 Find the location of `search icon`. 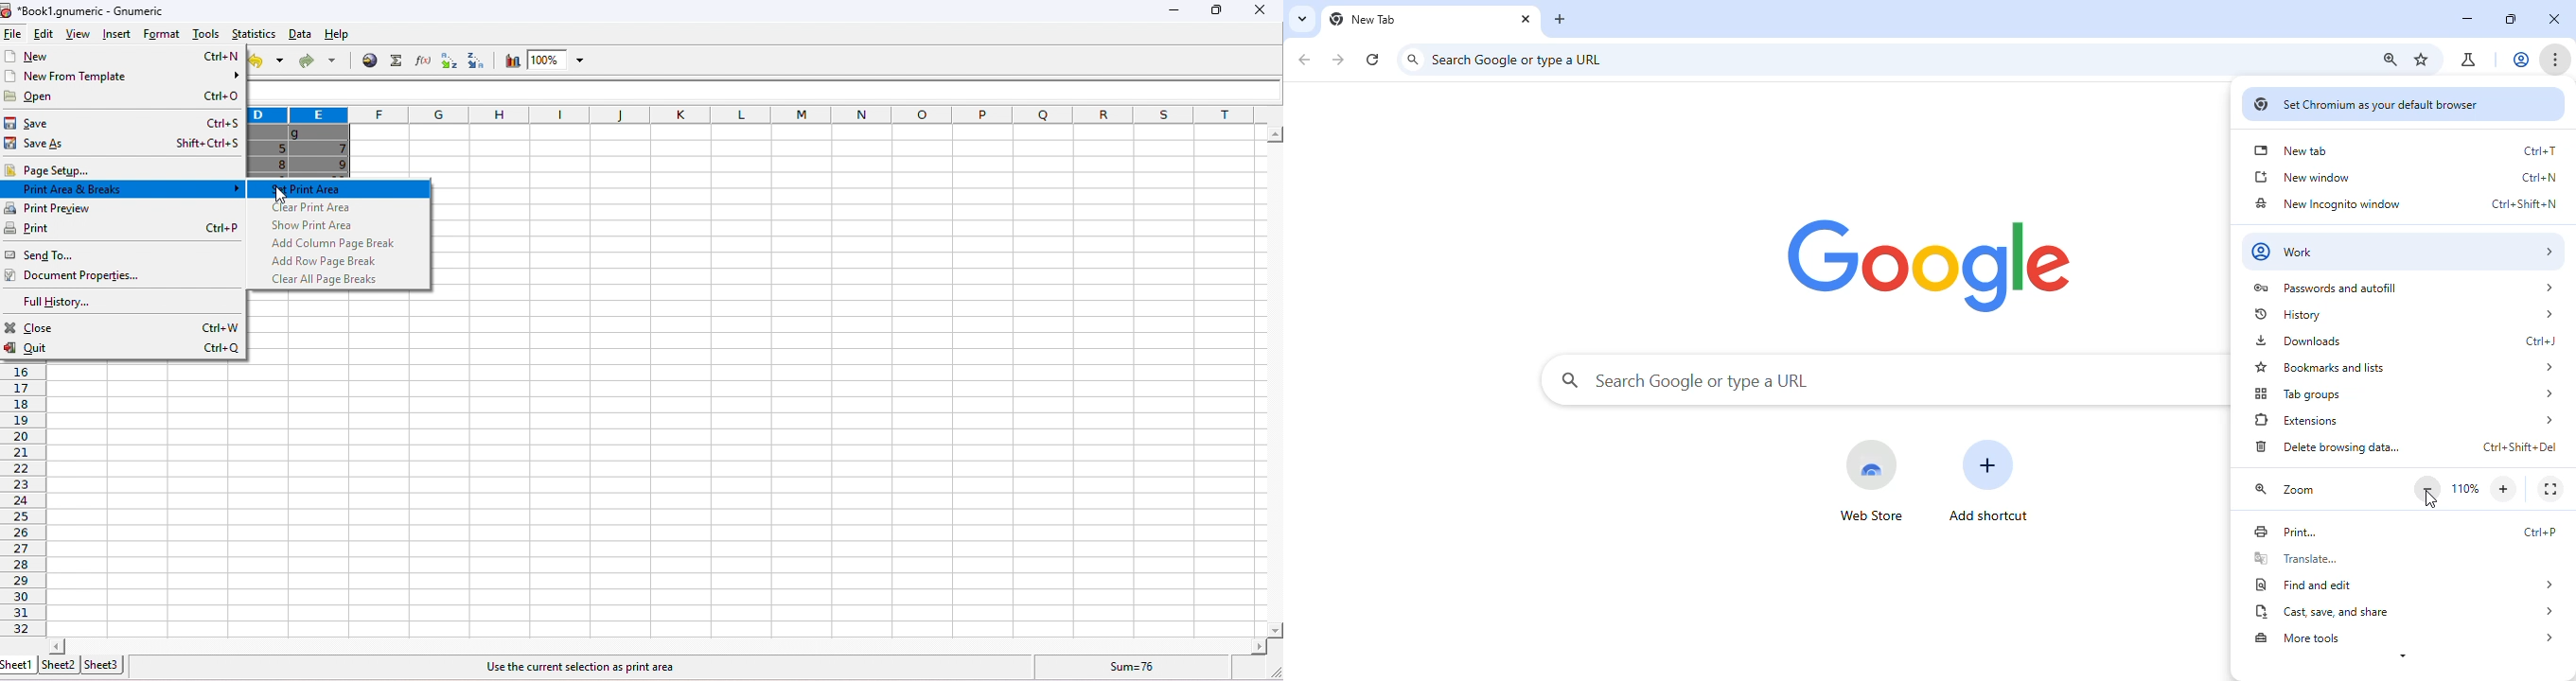

search icon is located at coordinates (1414, 60).